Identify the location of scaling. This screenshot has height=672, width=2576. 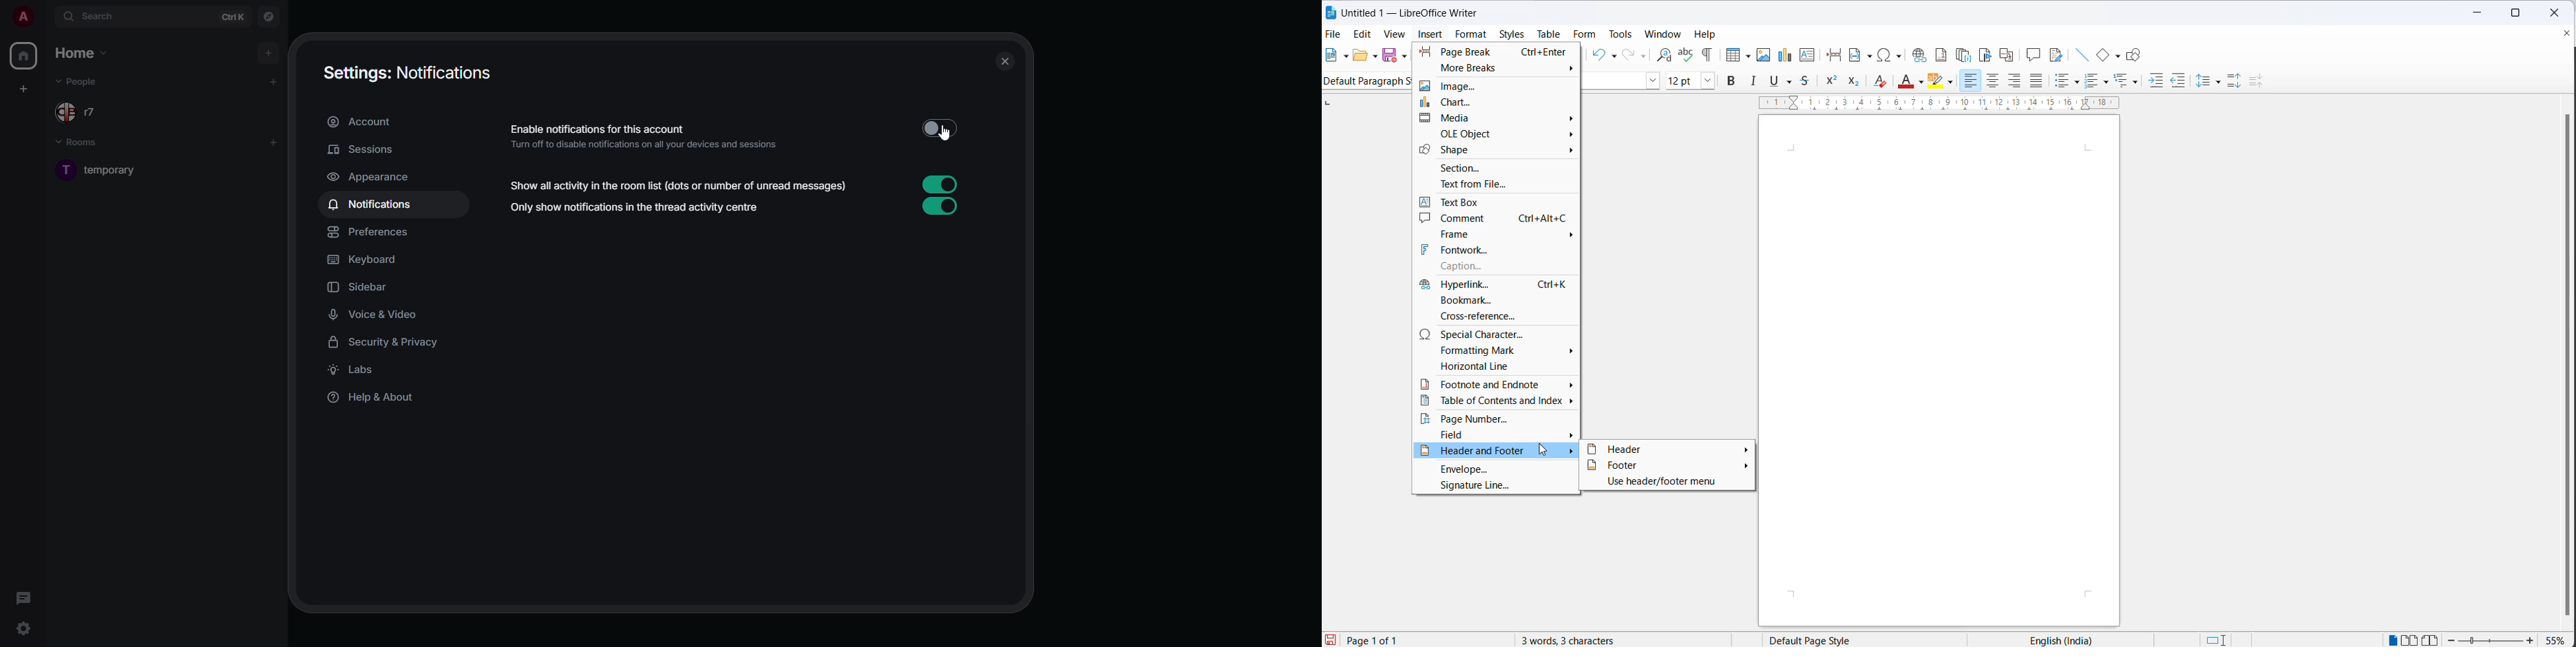
(1942, 104).